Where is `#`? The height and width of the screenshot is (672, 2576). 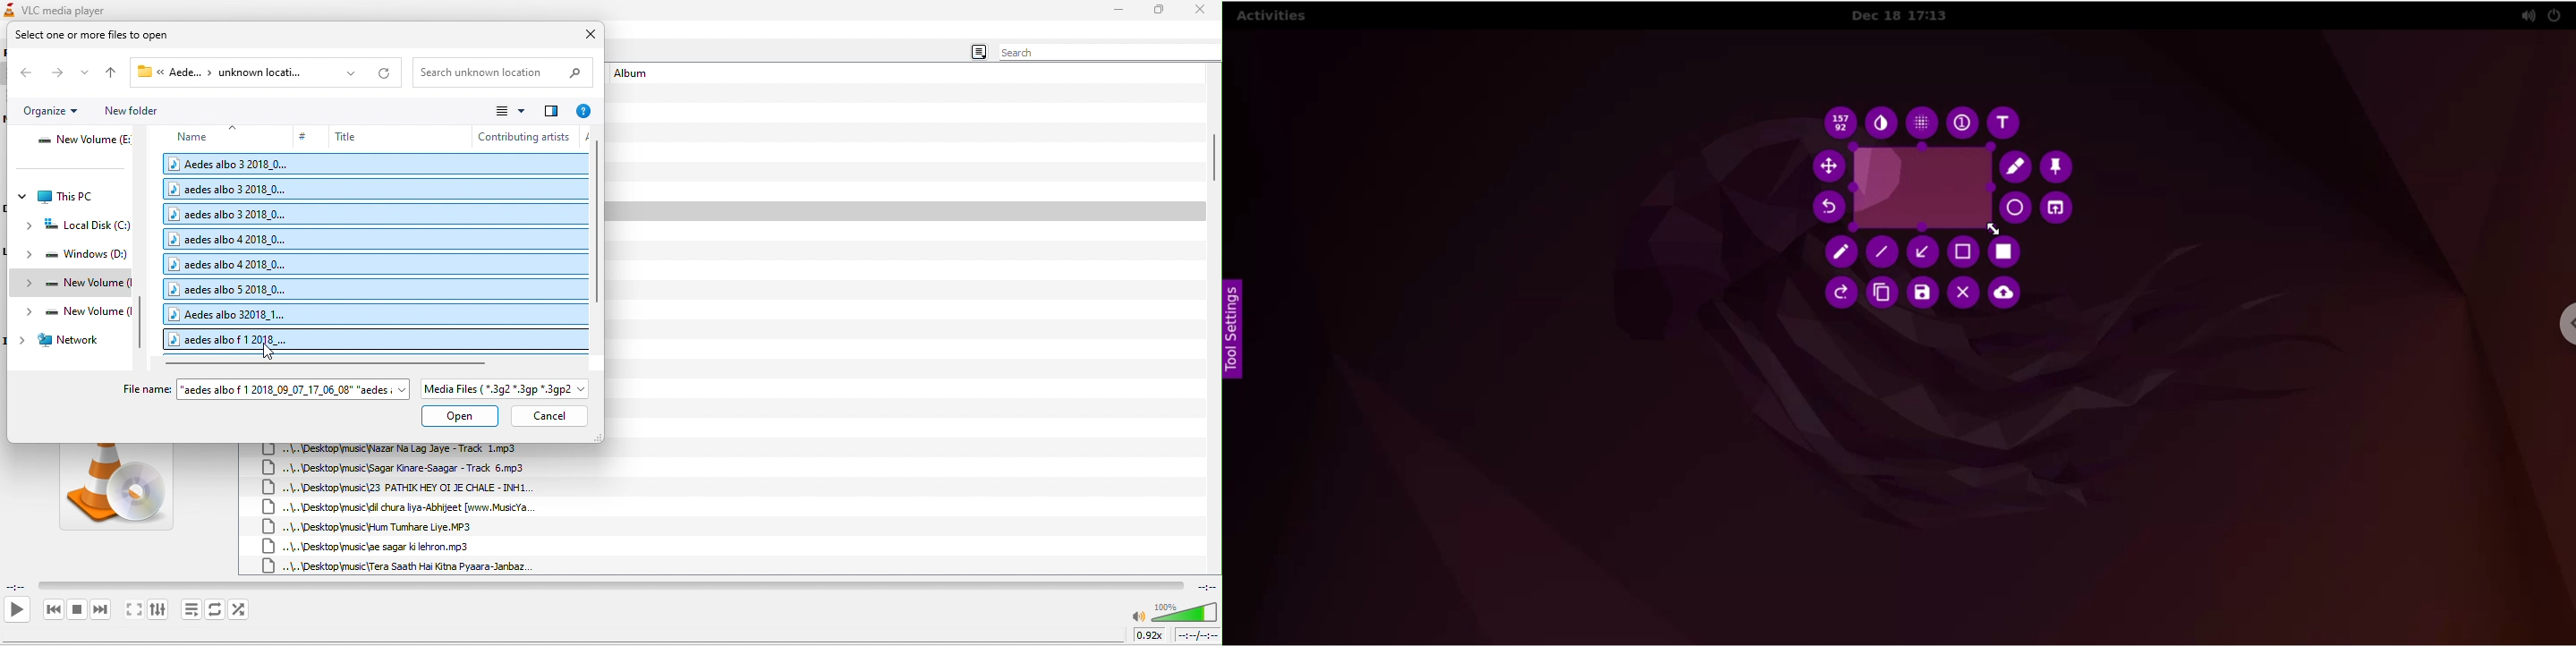 # is located at coordinates (305, 137).